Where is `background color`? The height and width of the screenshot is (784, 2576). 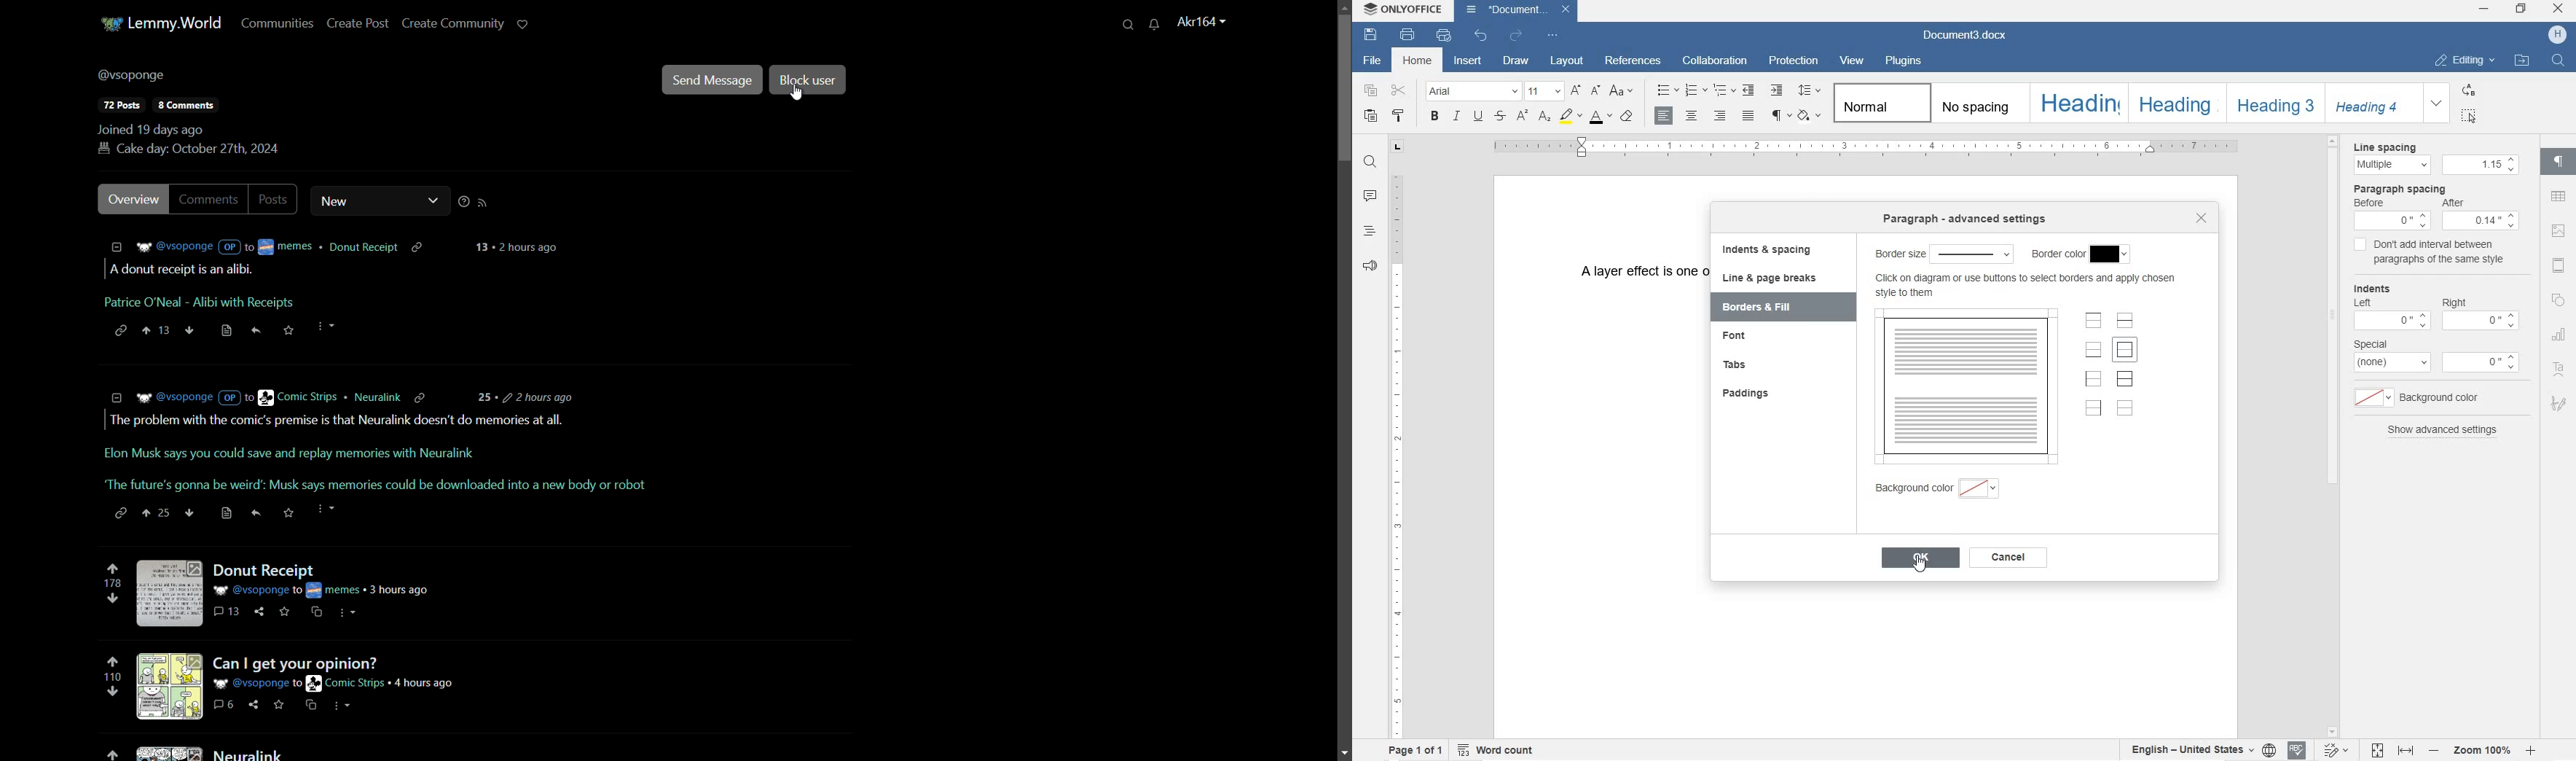
background color is located at coordinates (2424, 397).